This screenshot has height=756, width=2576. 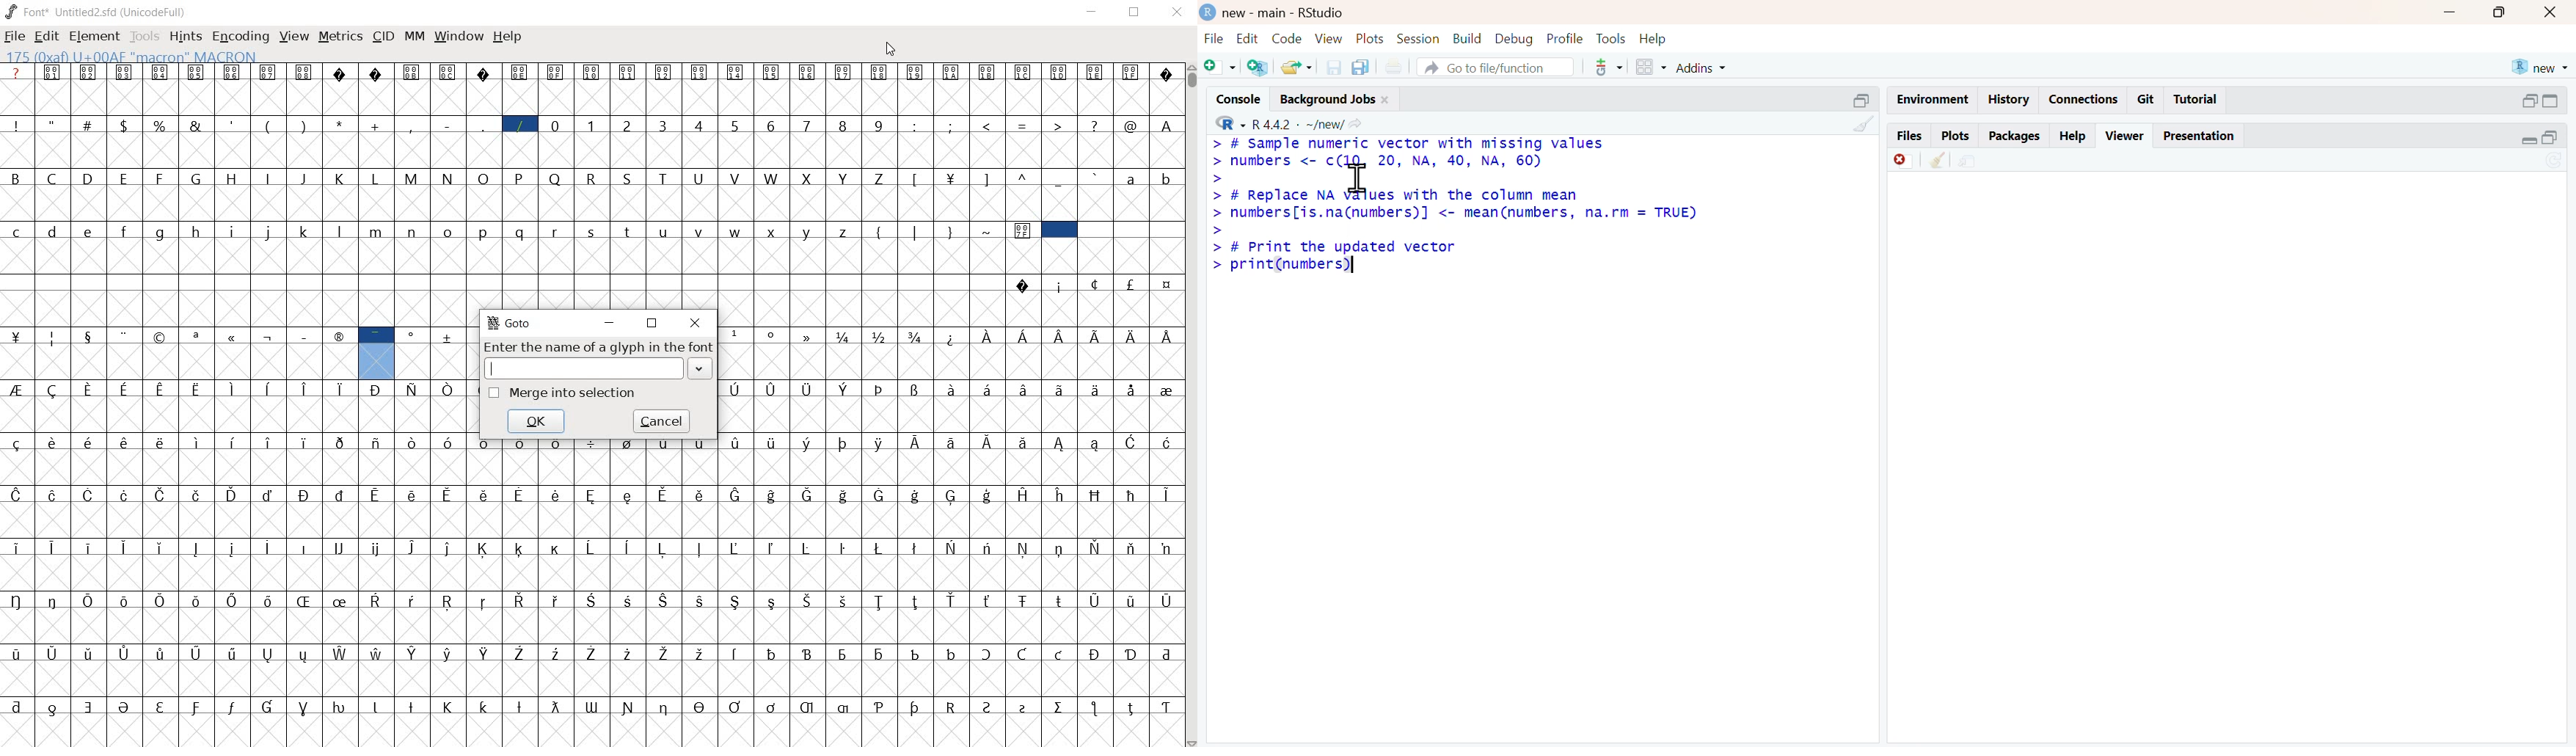 I want to click on close, so click(x=694, y=324).